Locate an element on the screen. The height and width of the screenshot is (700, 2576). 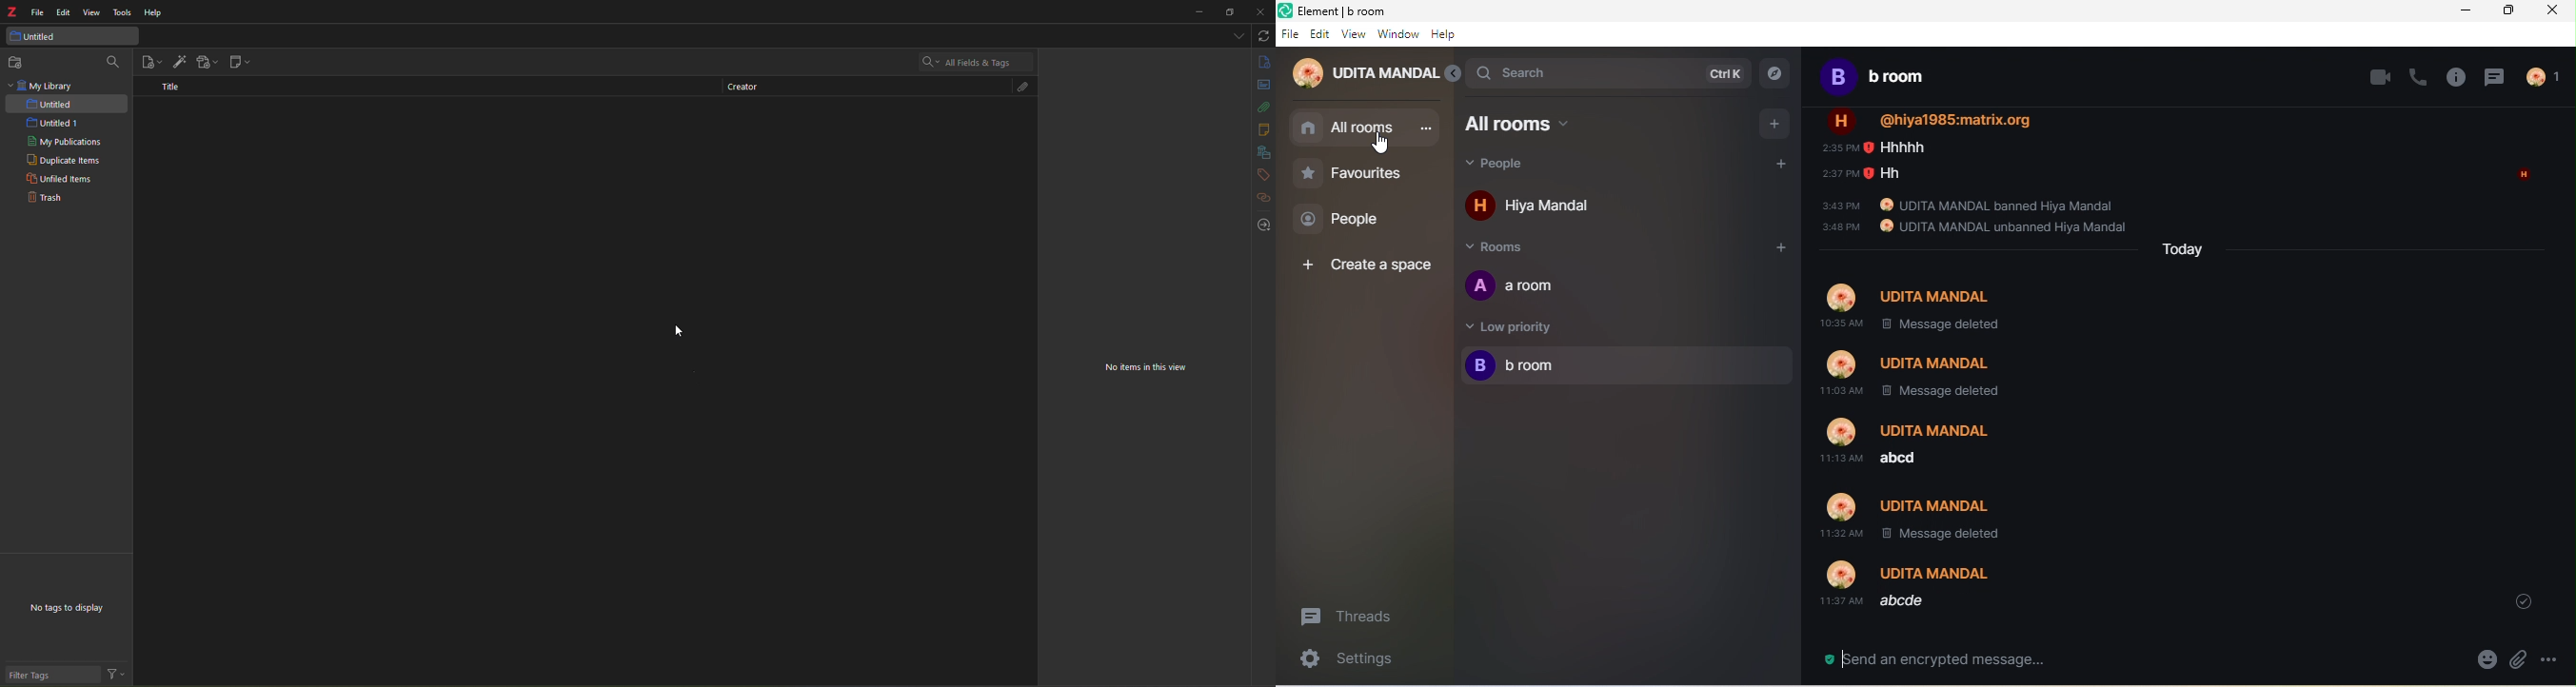
duplicate items is located at coordinates (60, 161).